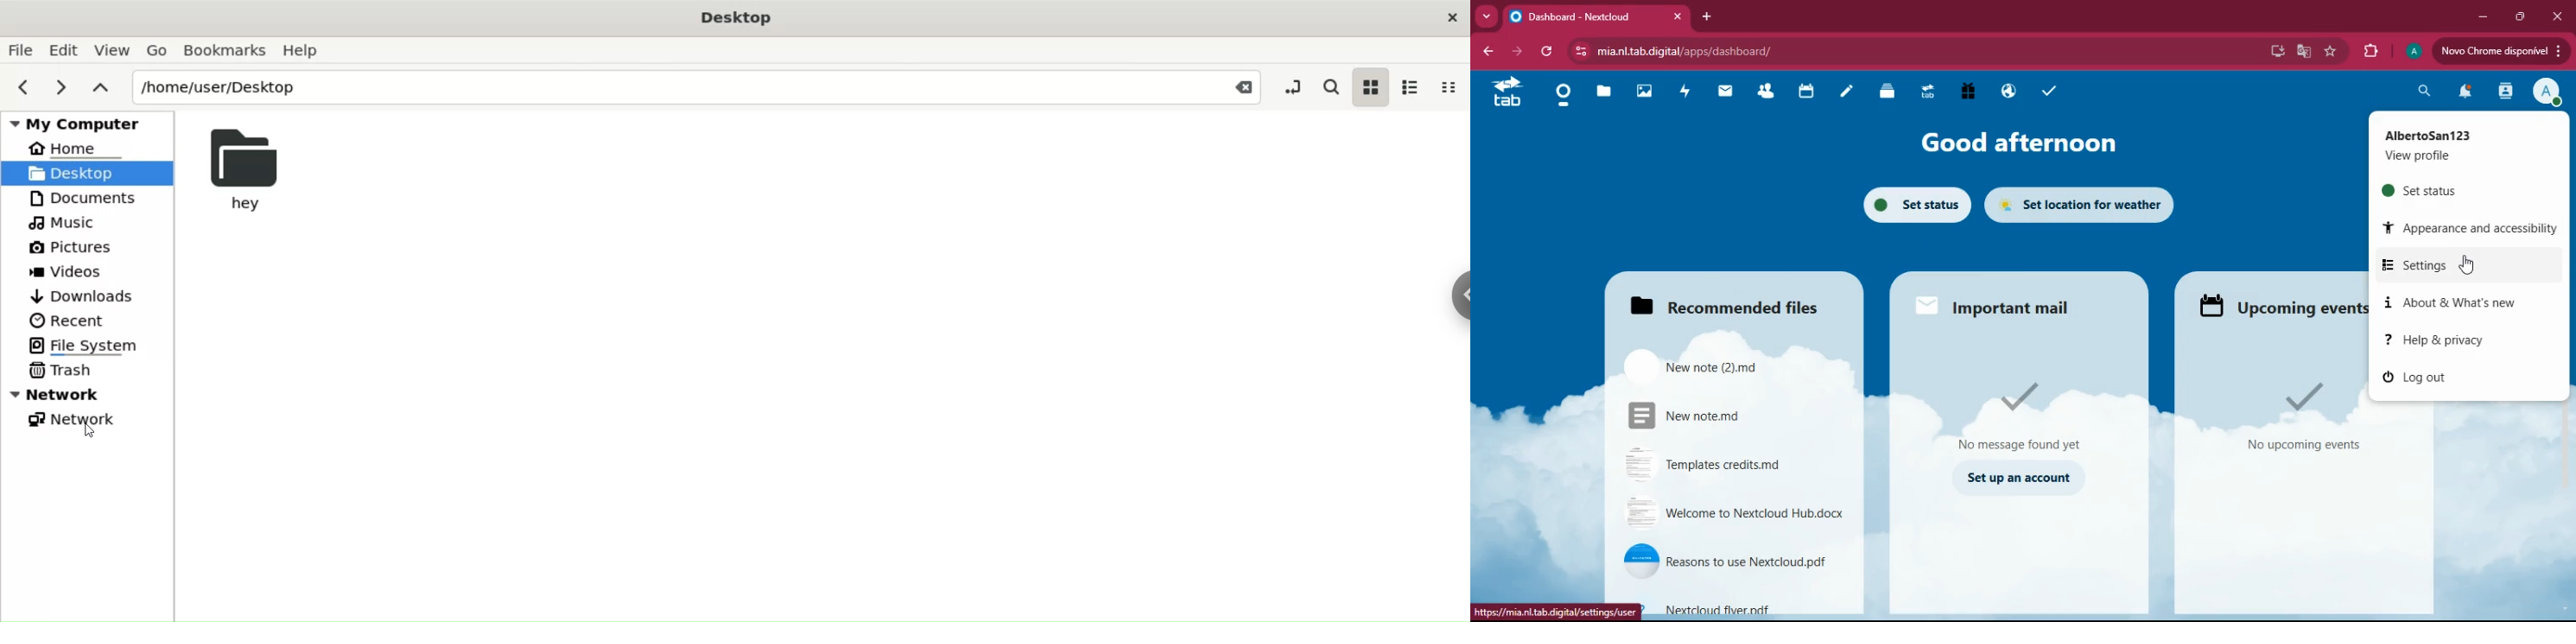 Image resolution: width=2576 pixels, height=644 pixels. I want to click on tasks, so click(2046, 92).